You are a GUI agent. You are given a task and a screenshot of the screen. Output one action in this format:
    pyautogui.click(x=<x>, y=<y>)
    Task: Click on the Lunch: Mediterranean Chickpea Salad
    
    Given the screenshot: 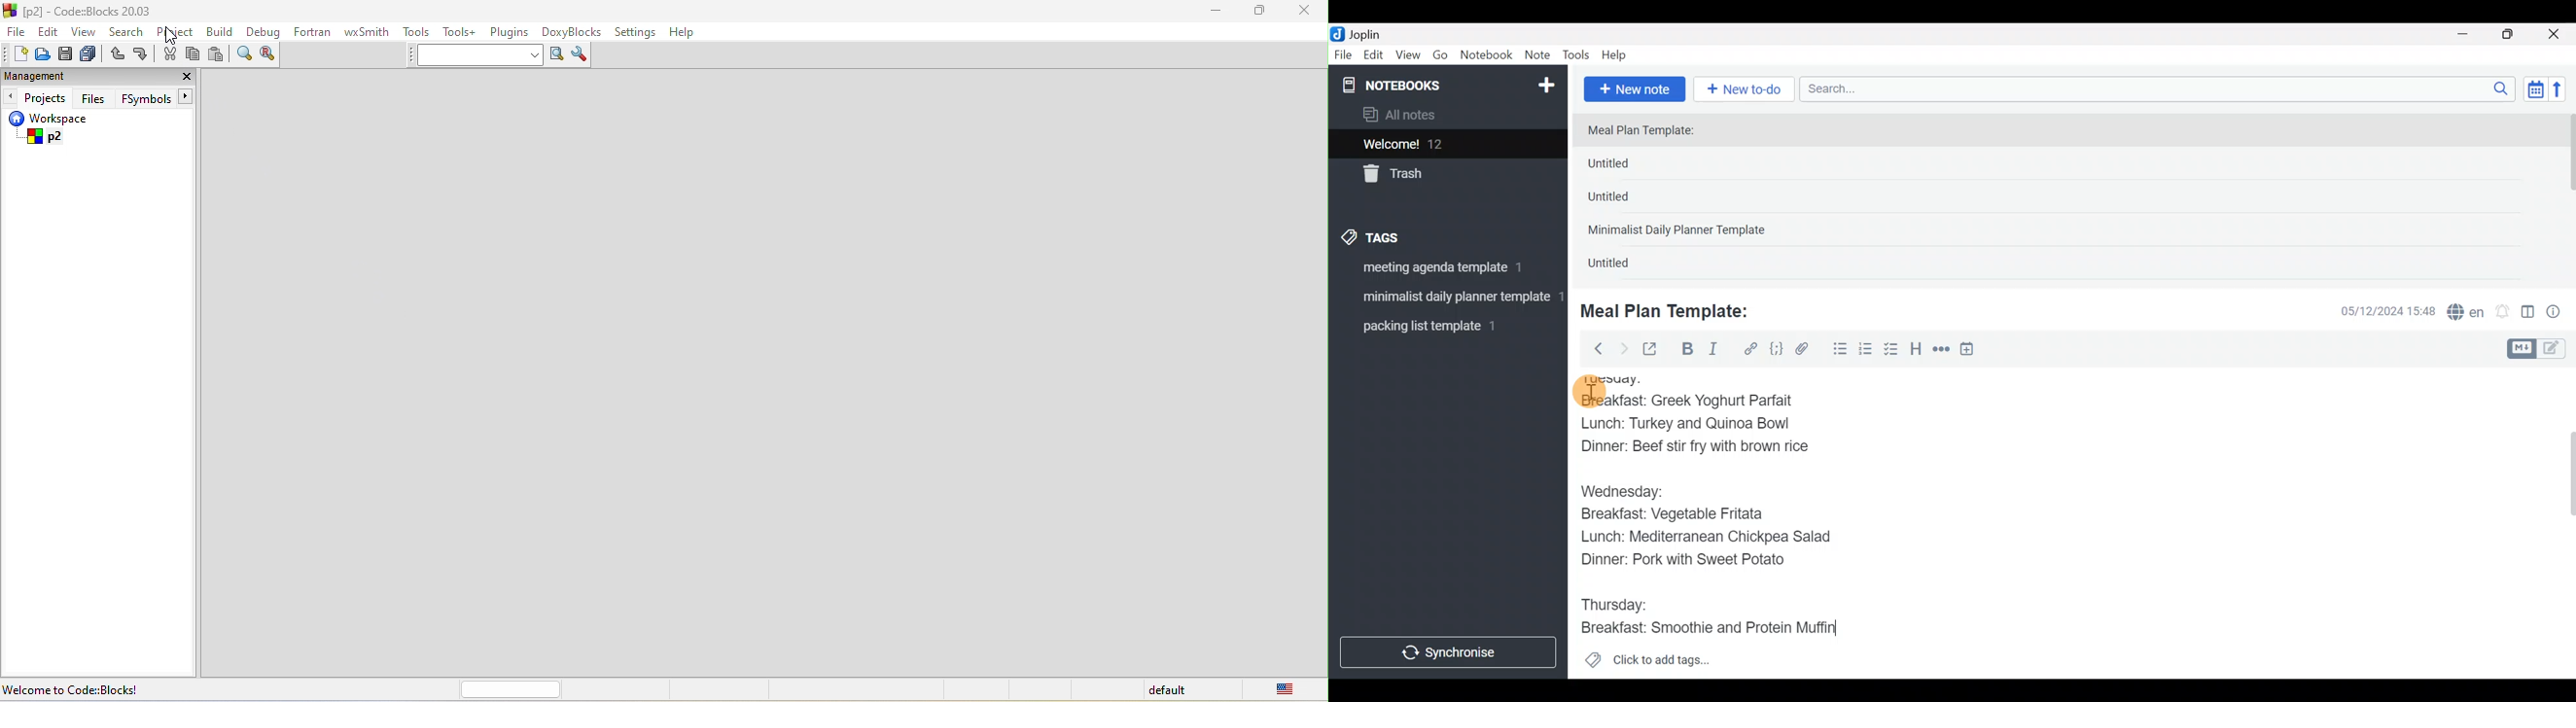 What is the action you would take?
    pyautogui.click(x=1712, y=538)
    